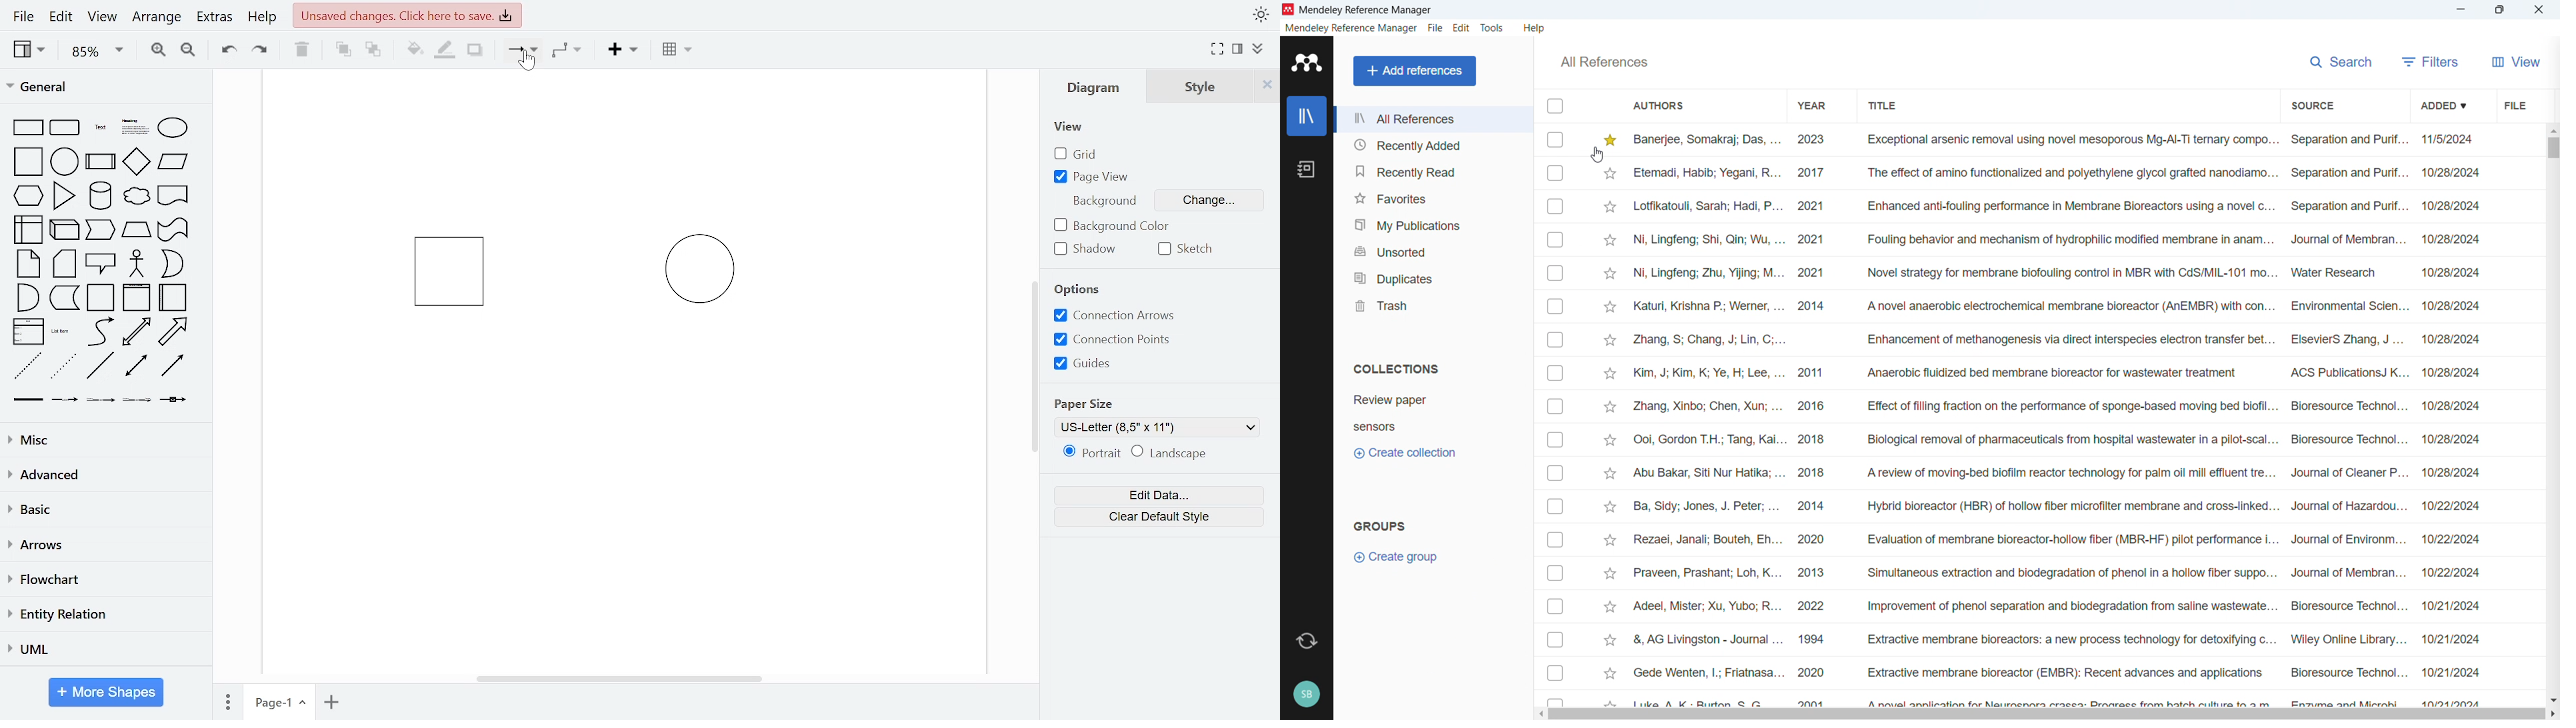  I want to click on Collections , so click(1395, 368).